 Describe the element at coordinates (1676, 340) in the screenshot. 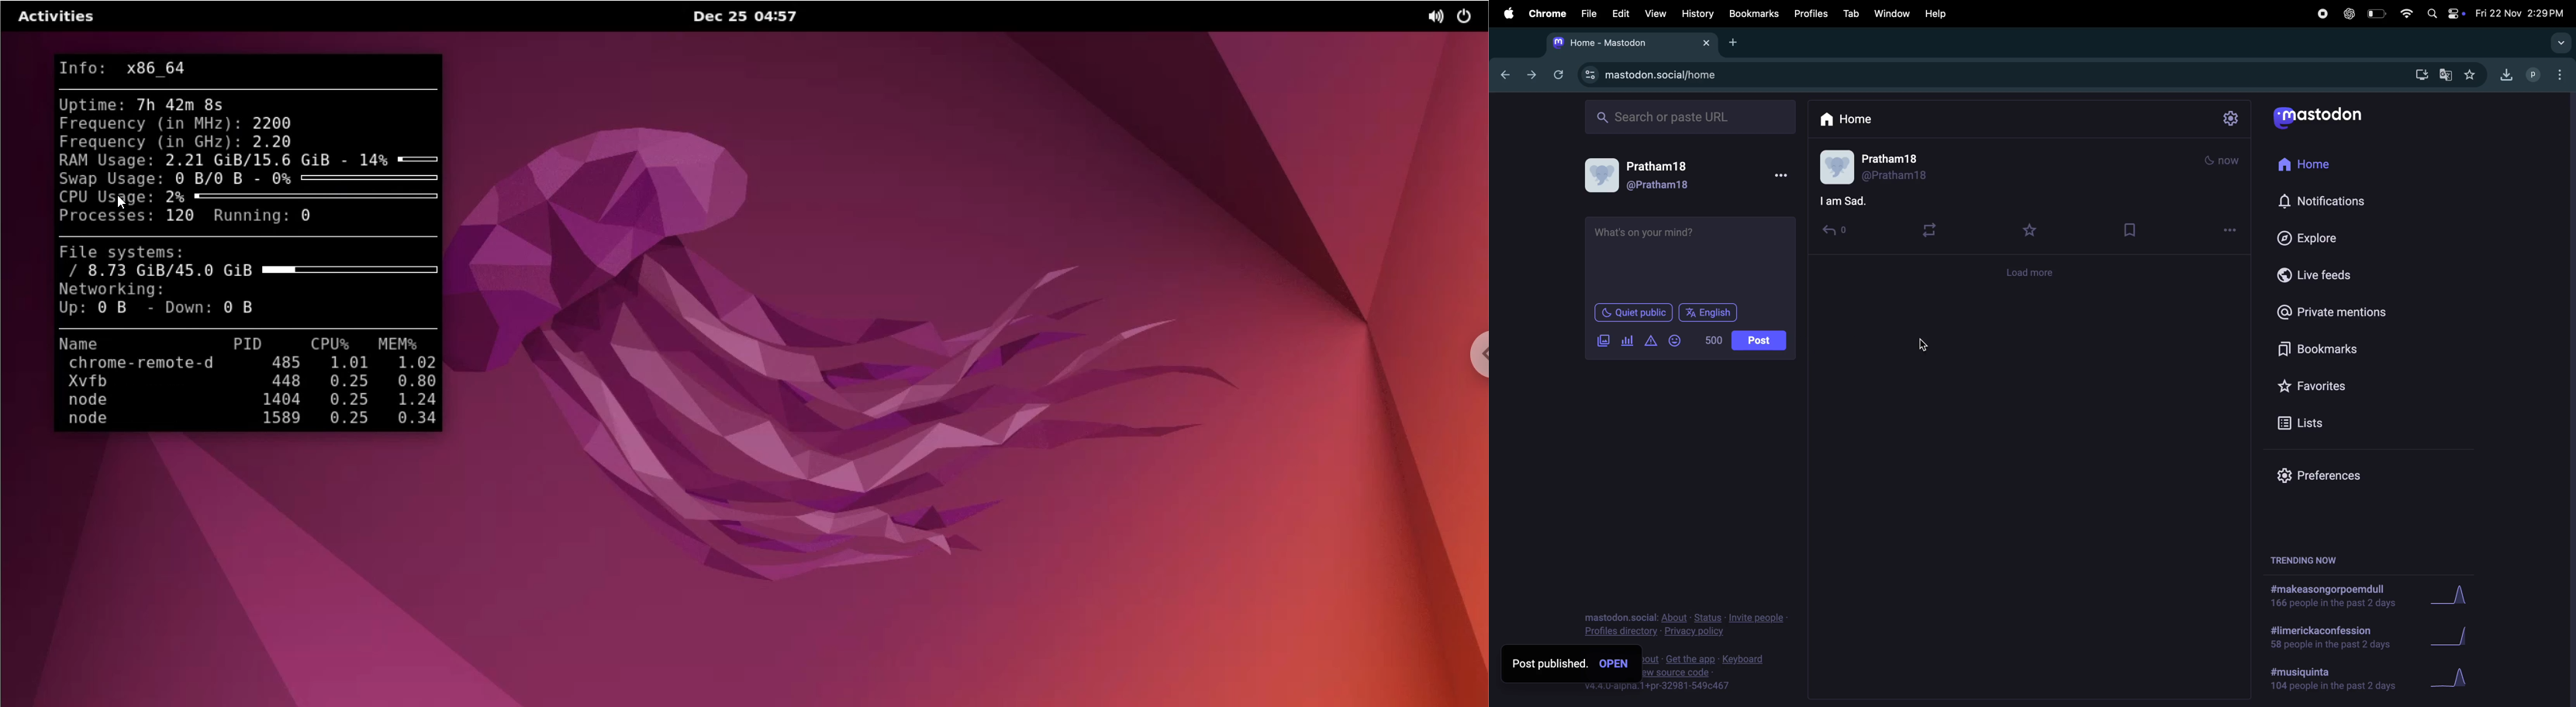

I see `add emoji` at that location.